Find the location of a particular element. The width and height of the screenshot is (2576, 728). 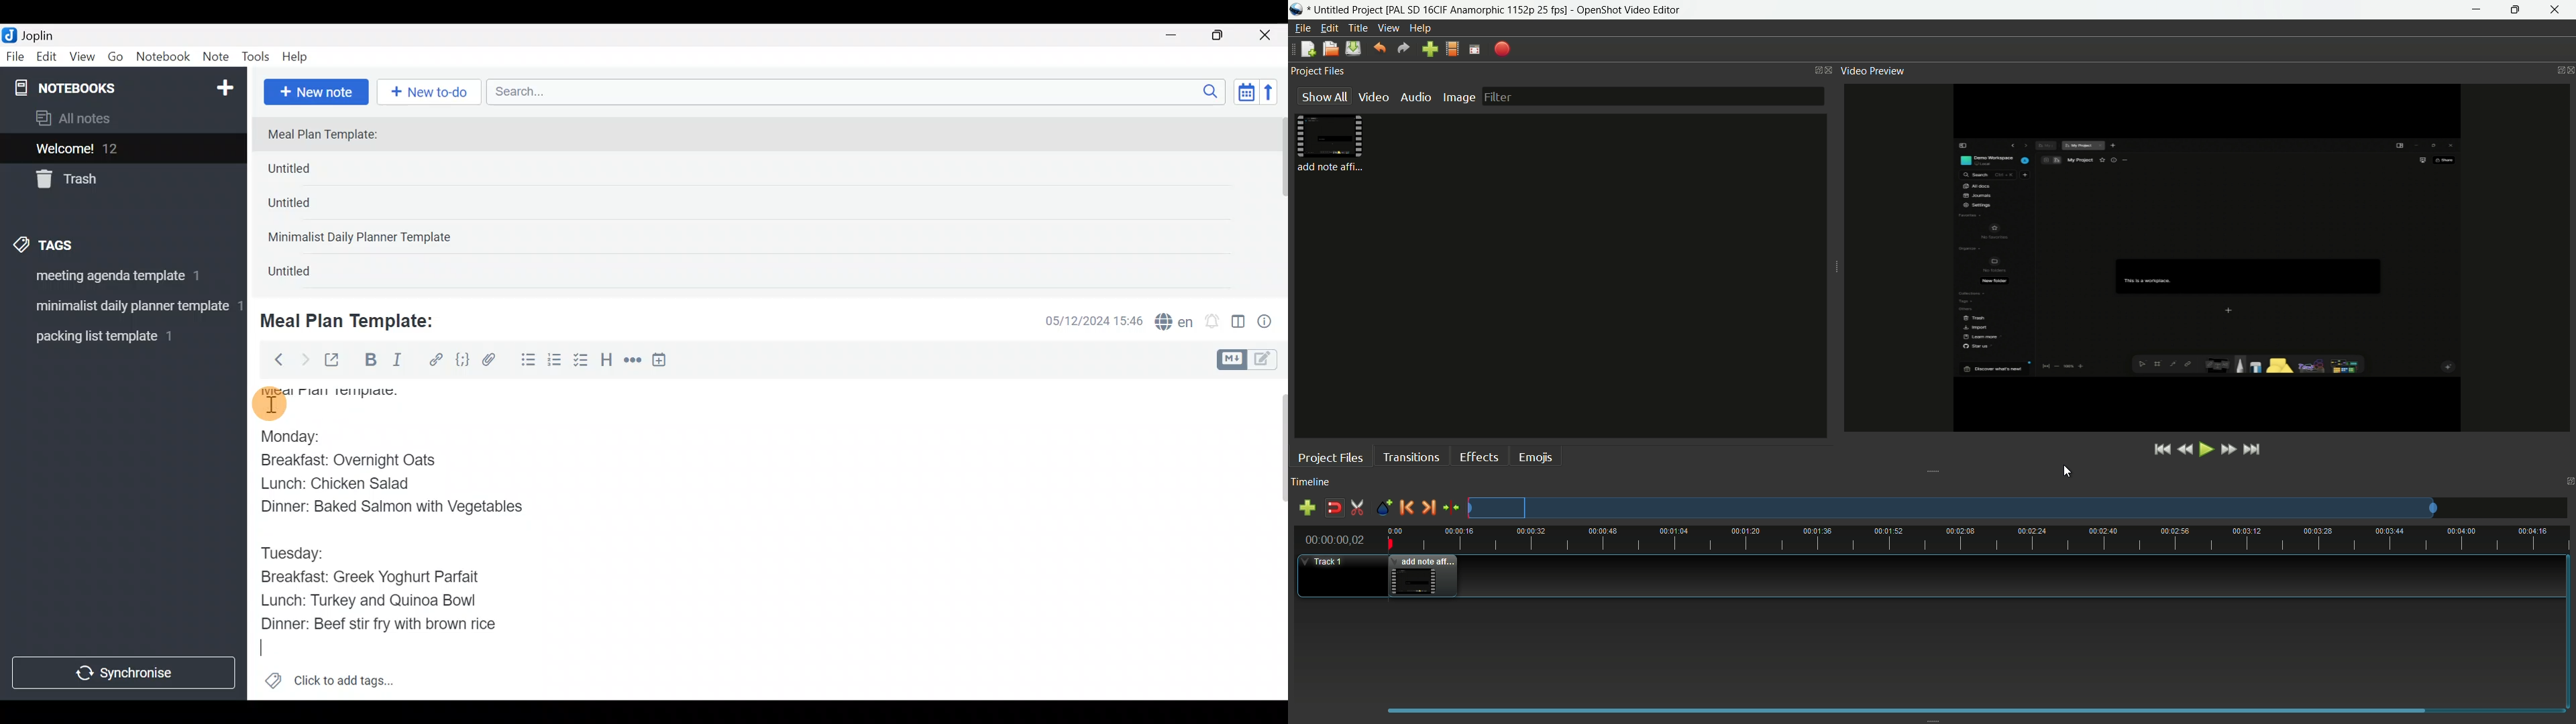

Tools is located at coordinates (256, 58).